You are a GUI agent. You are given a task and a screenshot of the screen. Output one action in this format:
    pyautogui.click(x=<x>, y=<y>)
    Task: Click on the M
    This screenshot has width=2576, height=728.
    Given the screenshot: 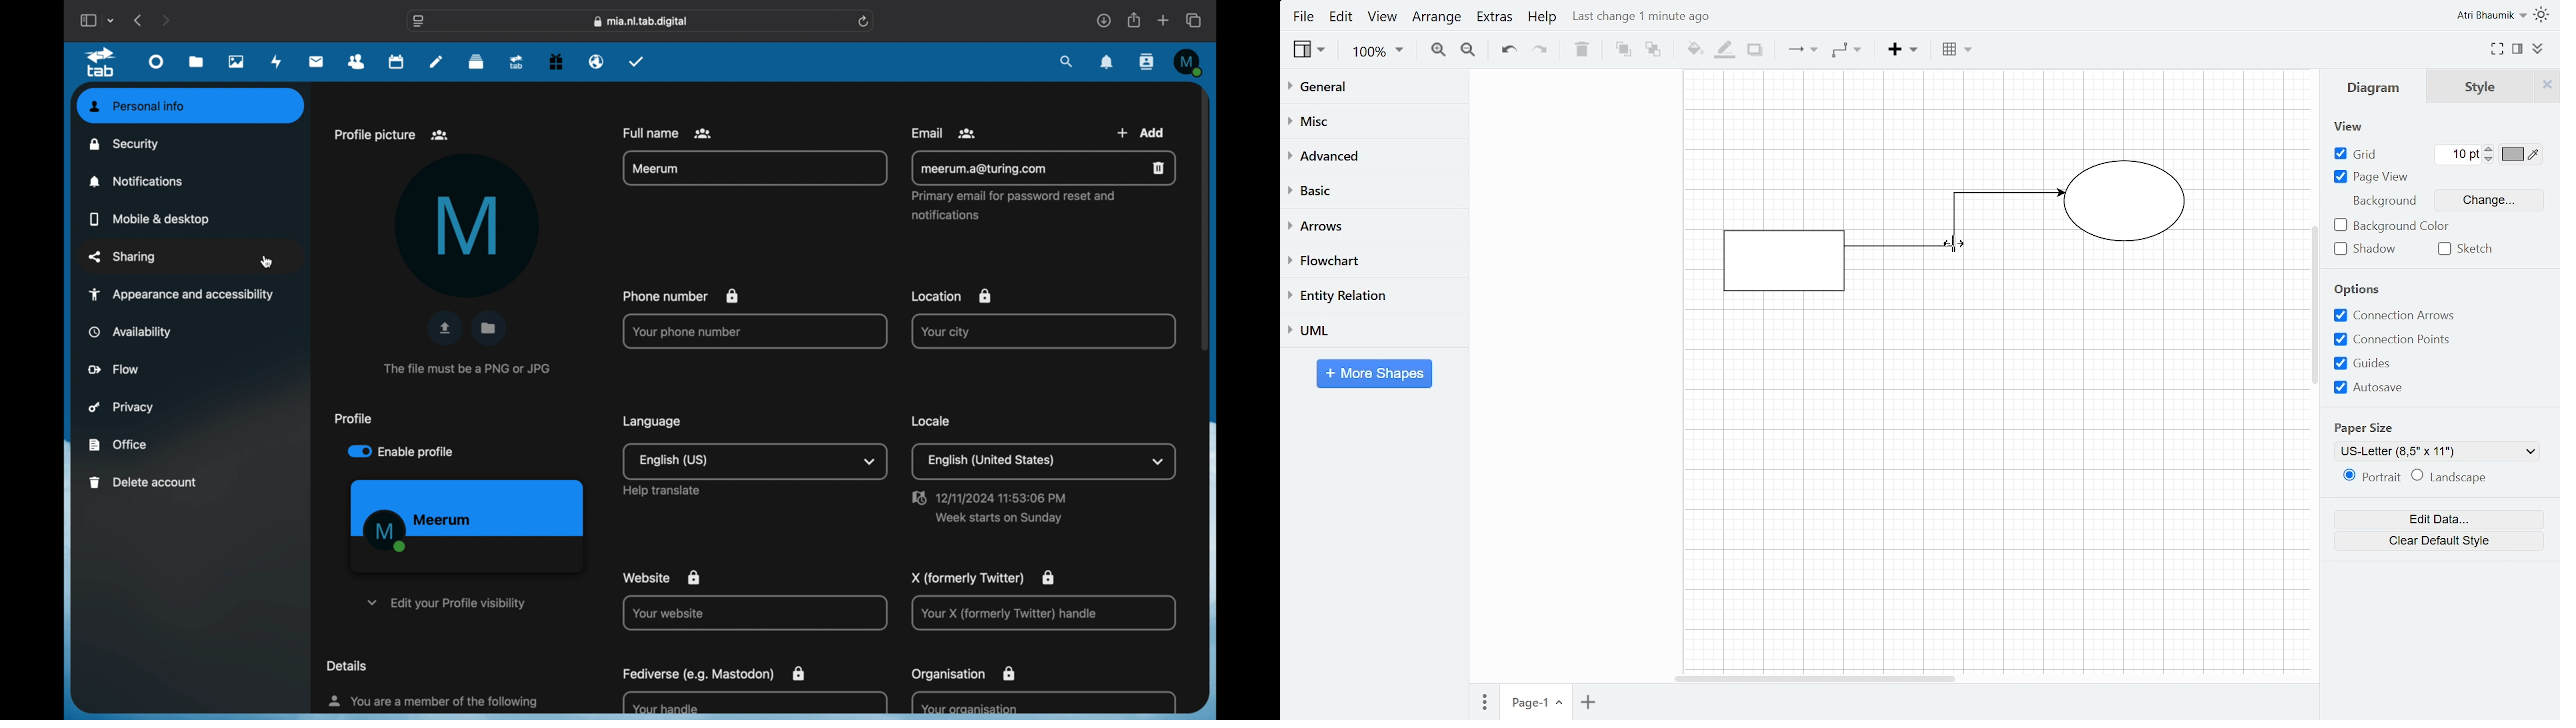 What is the action you would take?
    pyautogui.click(x=1188, y=62)
    